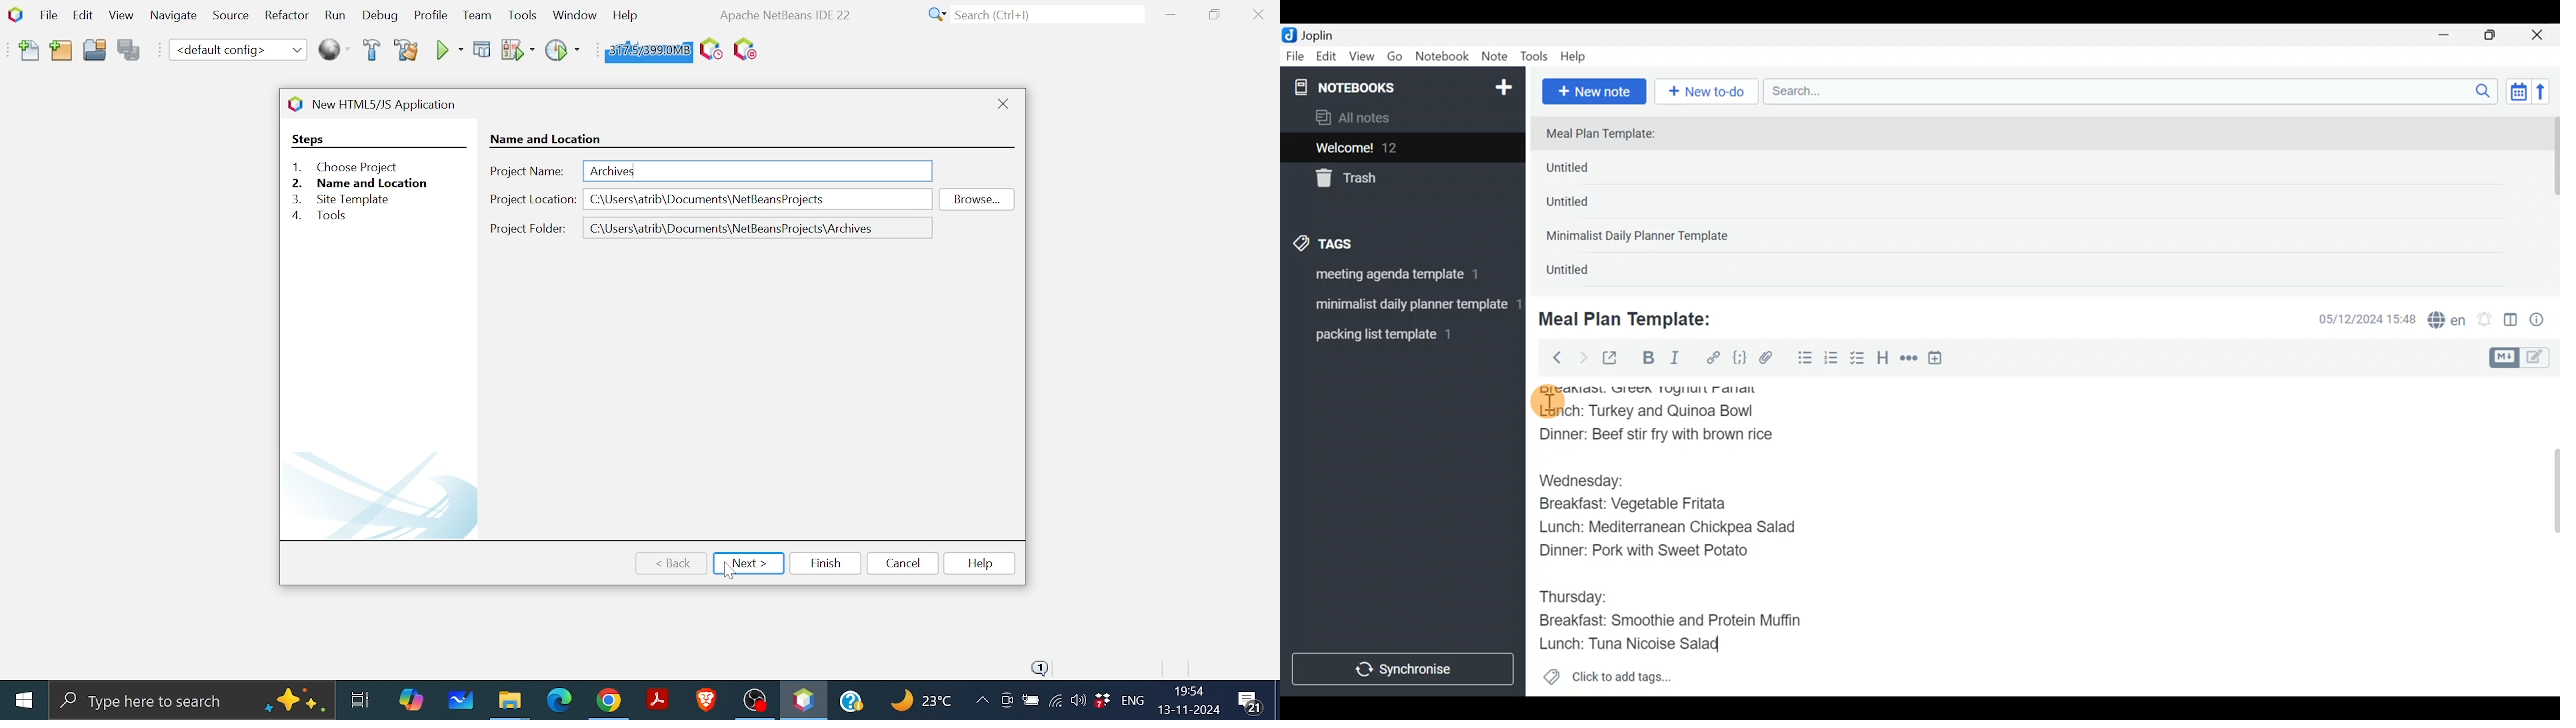 The image size is (2576, 728). What do you see at coordinates (1102, 701) in the screenshot?
I see `Dropbox` at bounding box center [1102, 701].